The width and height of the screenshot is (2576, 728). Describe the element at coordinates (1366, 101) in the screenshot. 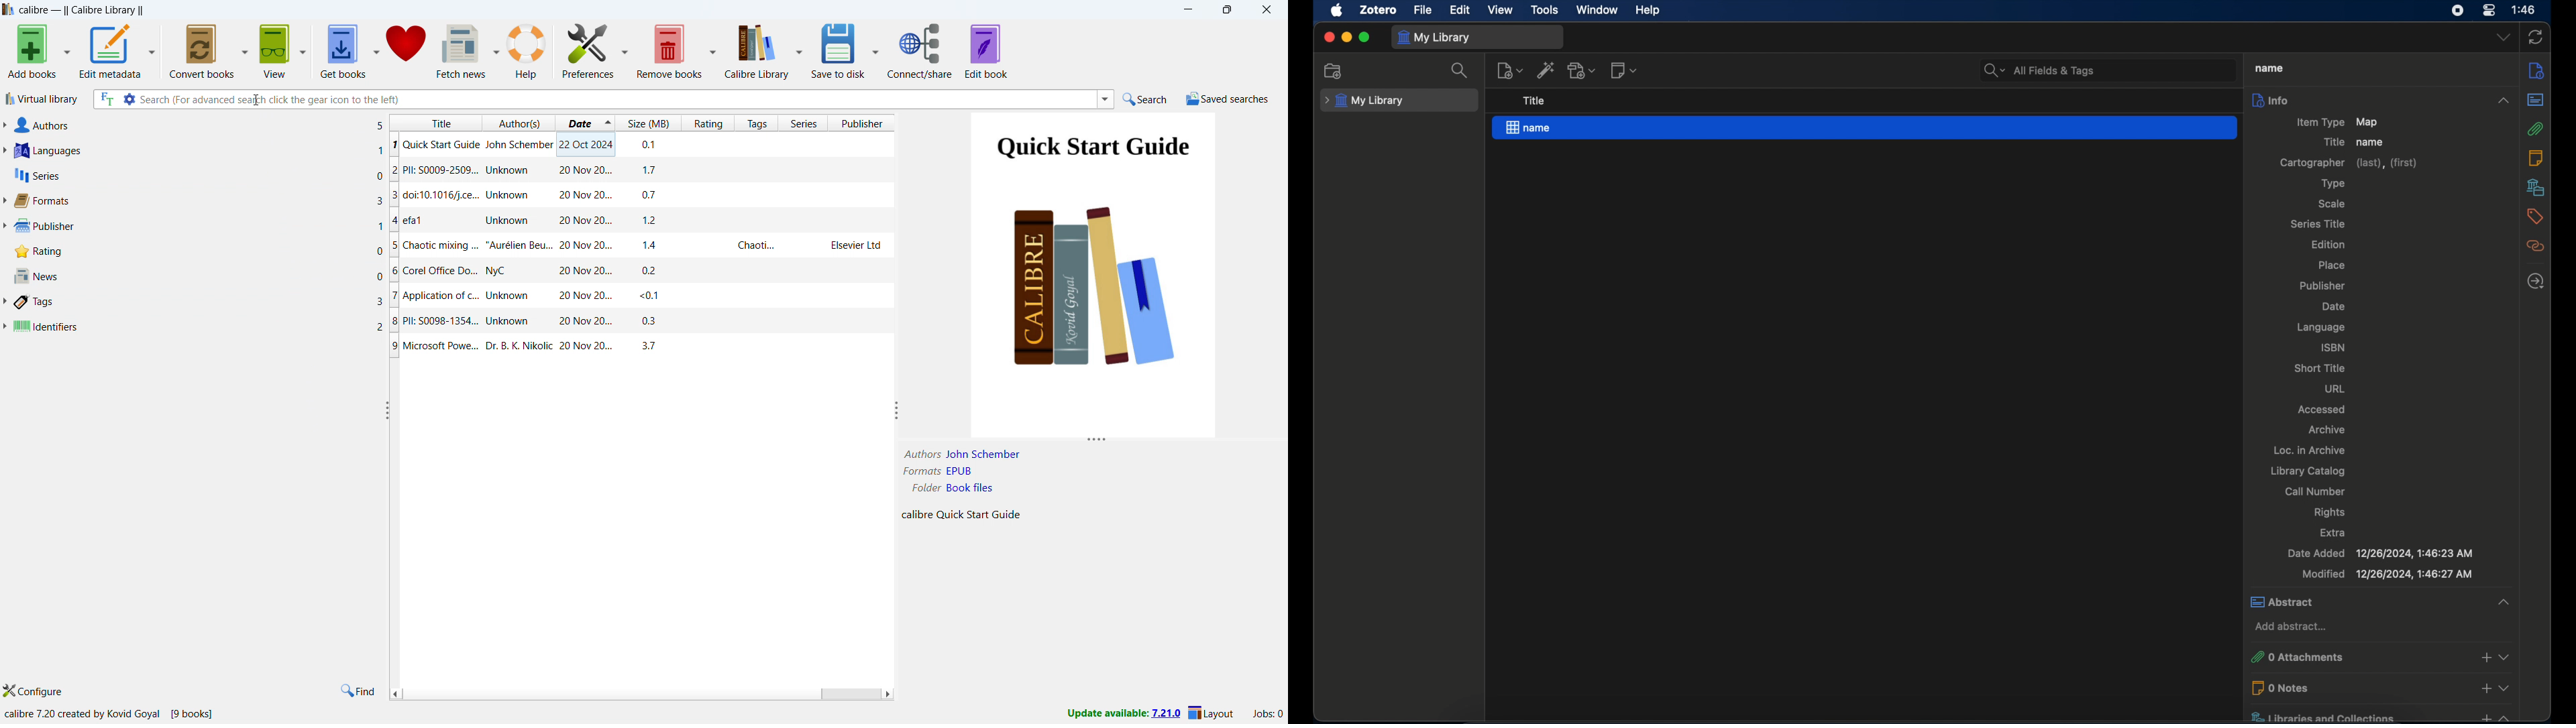

I see `my library` at that location.